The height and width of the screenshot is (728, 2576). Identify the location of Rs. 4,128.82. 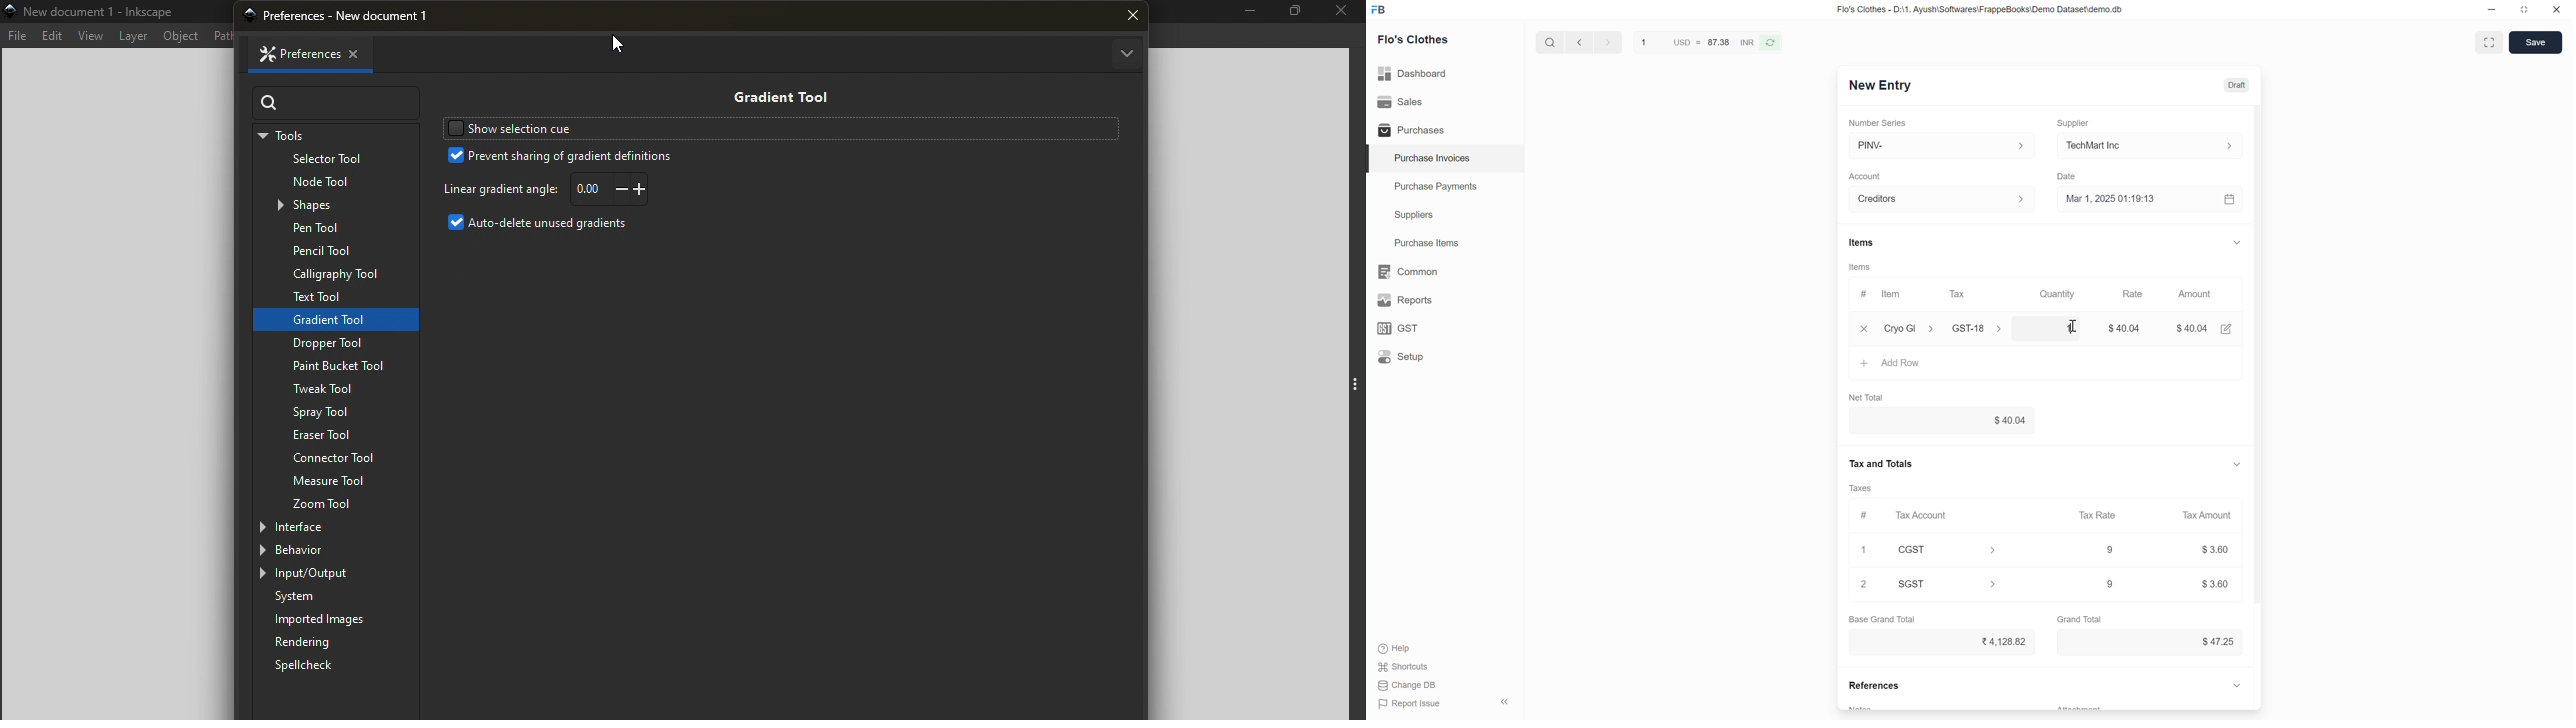
(2000, 641).